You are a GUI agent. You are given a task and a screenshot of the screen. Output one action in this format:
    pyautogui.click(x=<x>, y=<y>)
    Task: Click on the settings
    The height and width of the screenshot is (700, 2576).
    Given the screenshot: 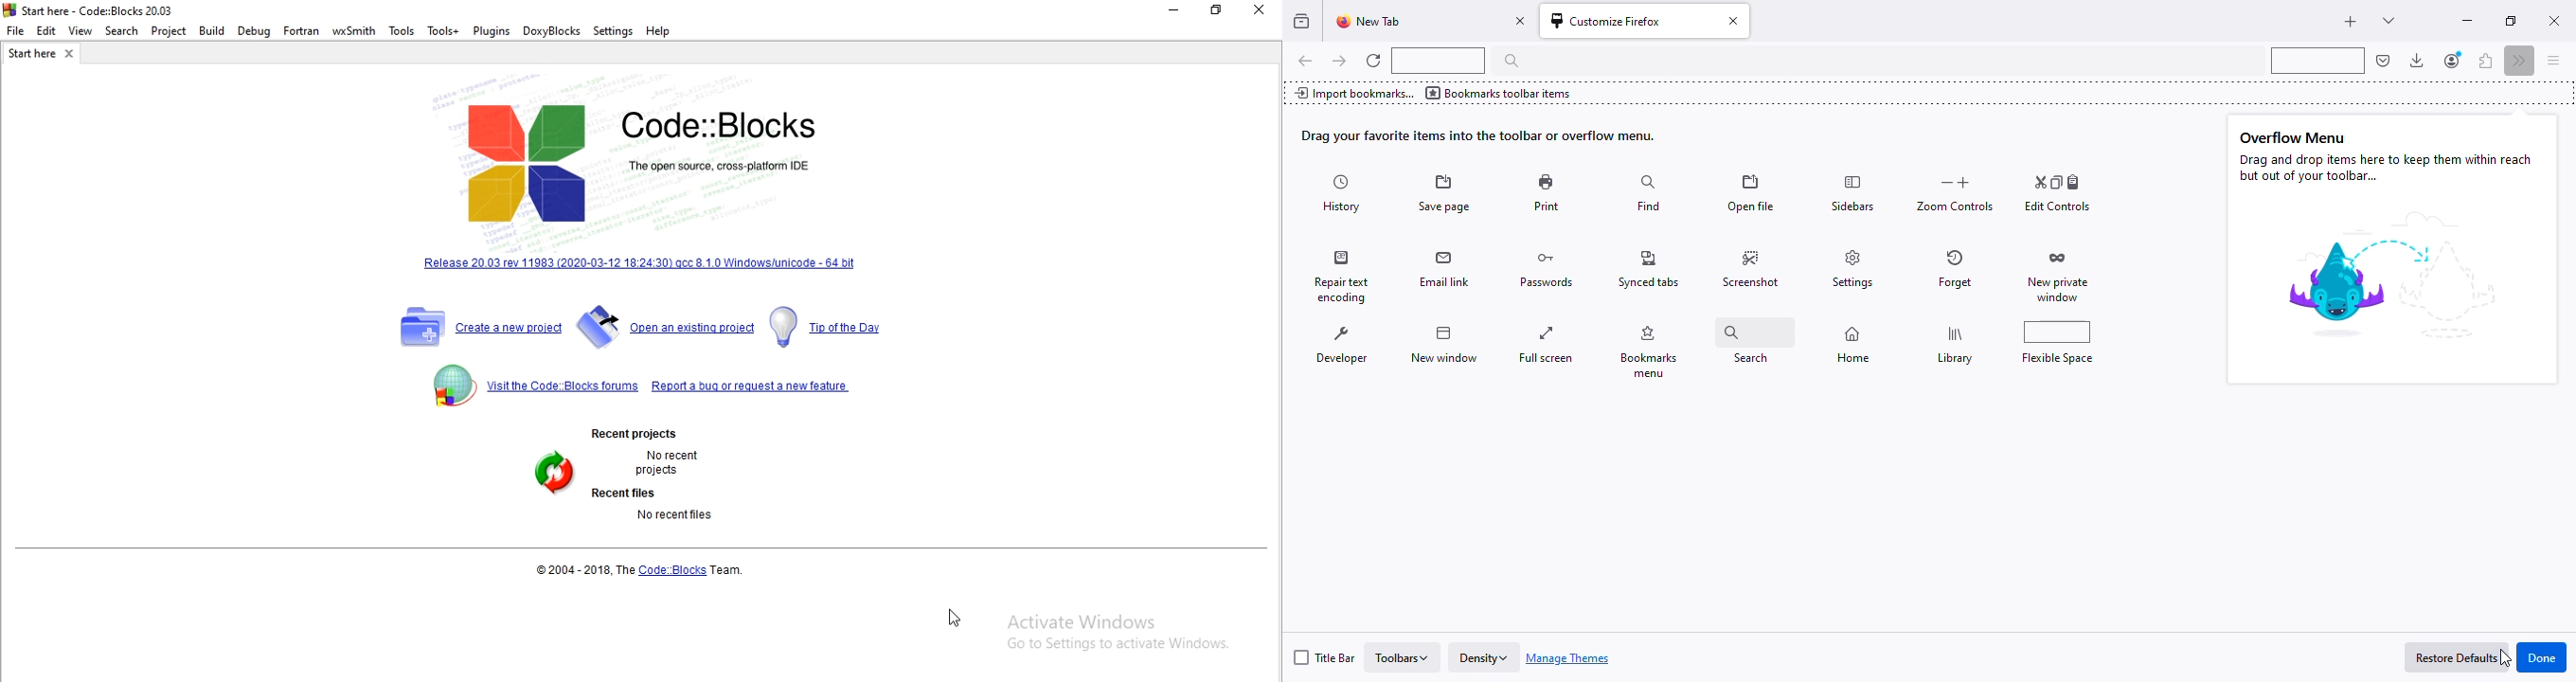 What is the action you would take?
    pyautogui.click(x=1853, y=268)
    